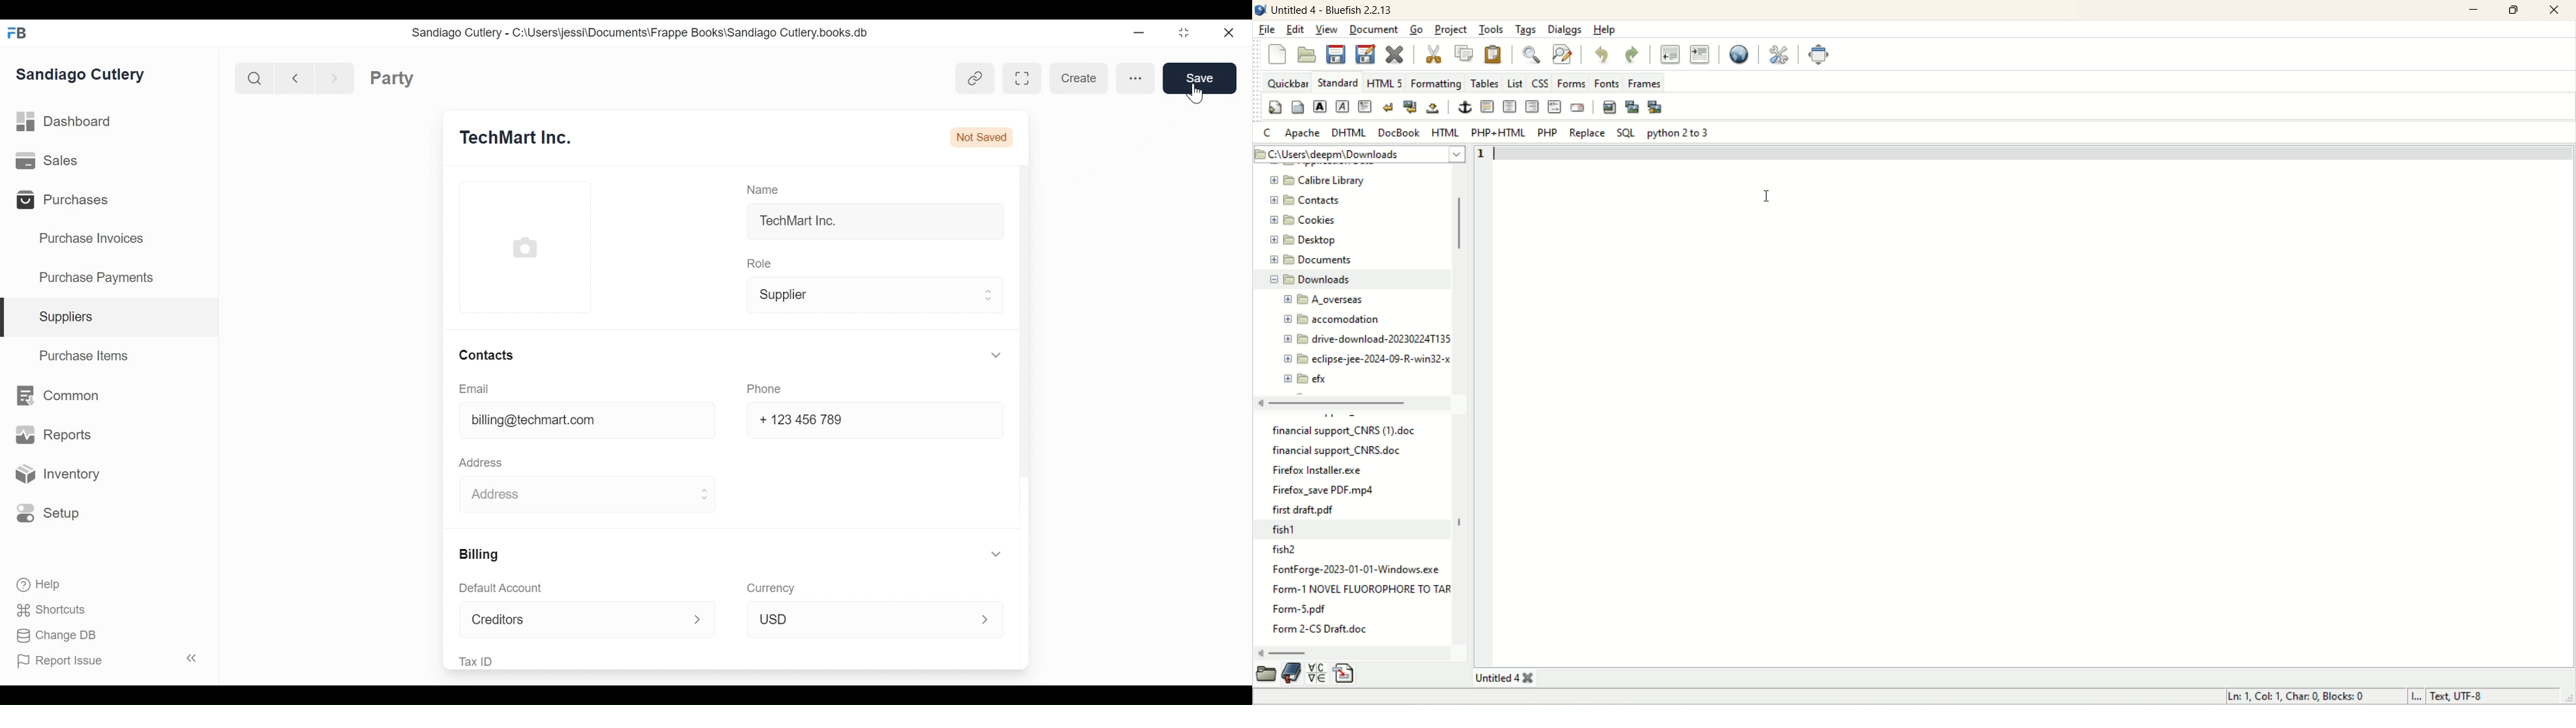 This screenshot has height=728, width=2576. What do you see at coordinates (1354, 602) in the screenshot?
I see `text` at bounding box center [1354, 602].